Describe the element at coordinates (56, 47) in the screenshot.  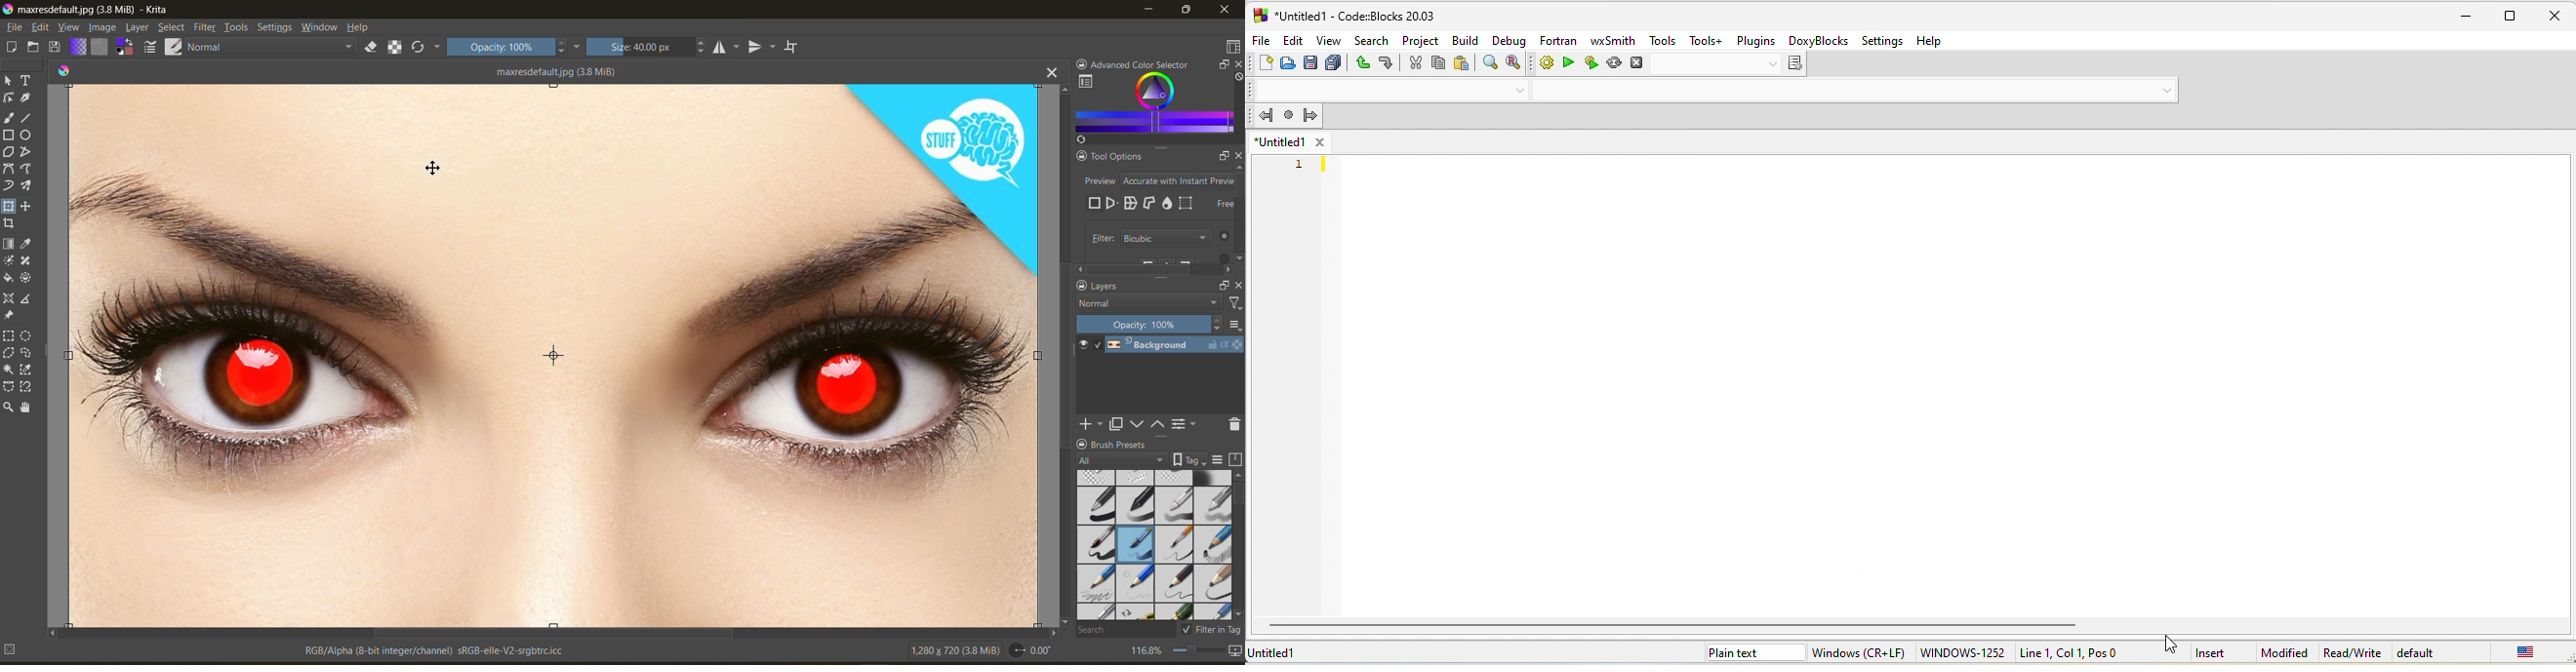
I see `save` at that location.